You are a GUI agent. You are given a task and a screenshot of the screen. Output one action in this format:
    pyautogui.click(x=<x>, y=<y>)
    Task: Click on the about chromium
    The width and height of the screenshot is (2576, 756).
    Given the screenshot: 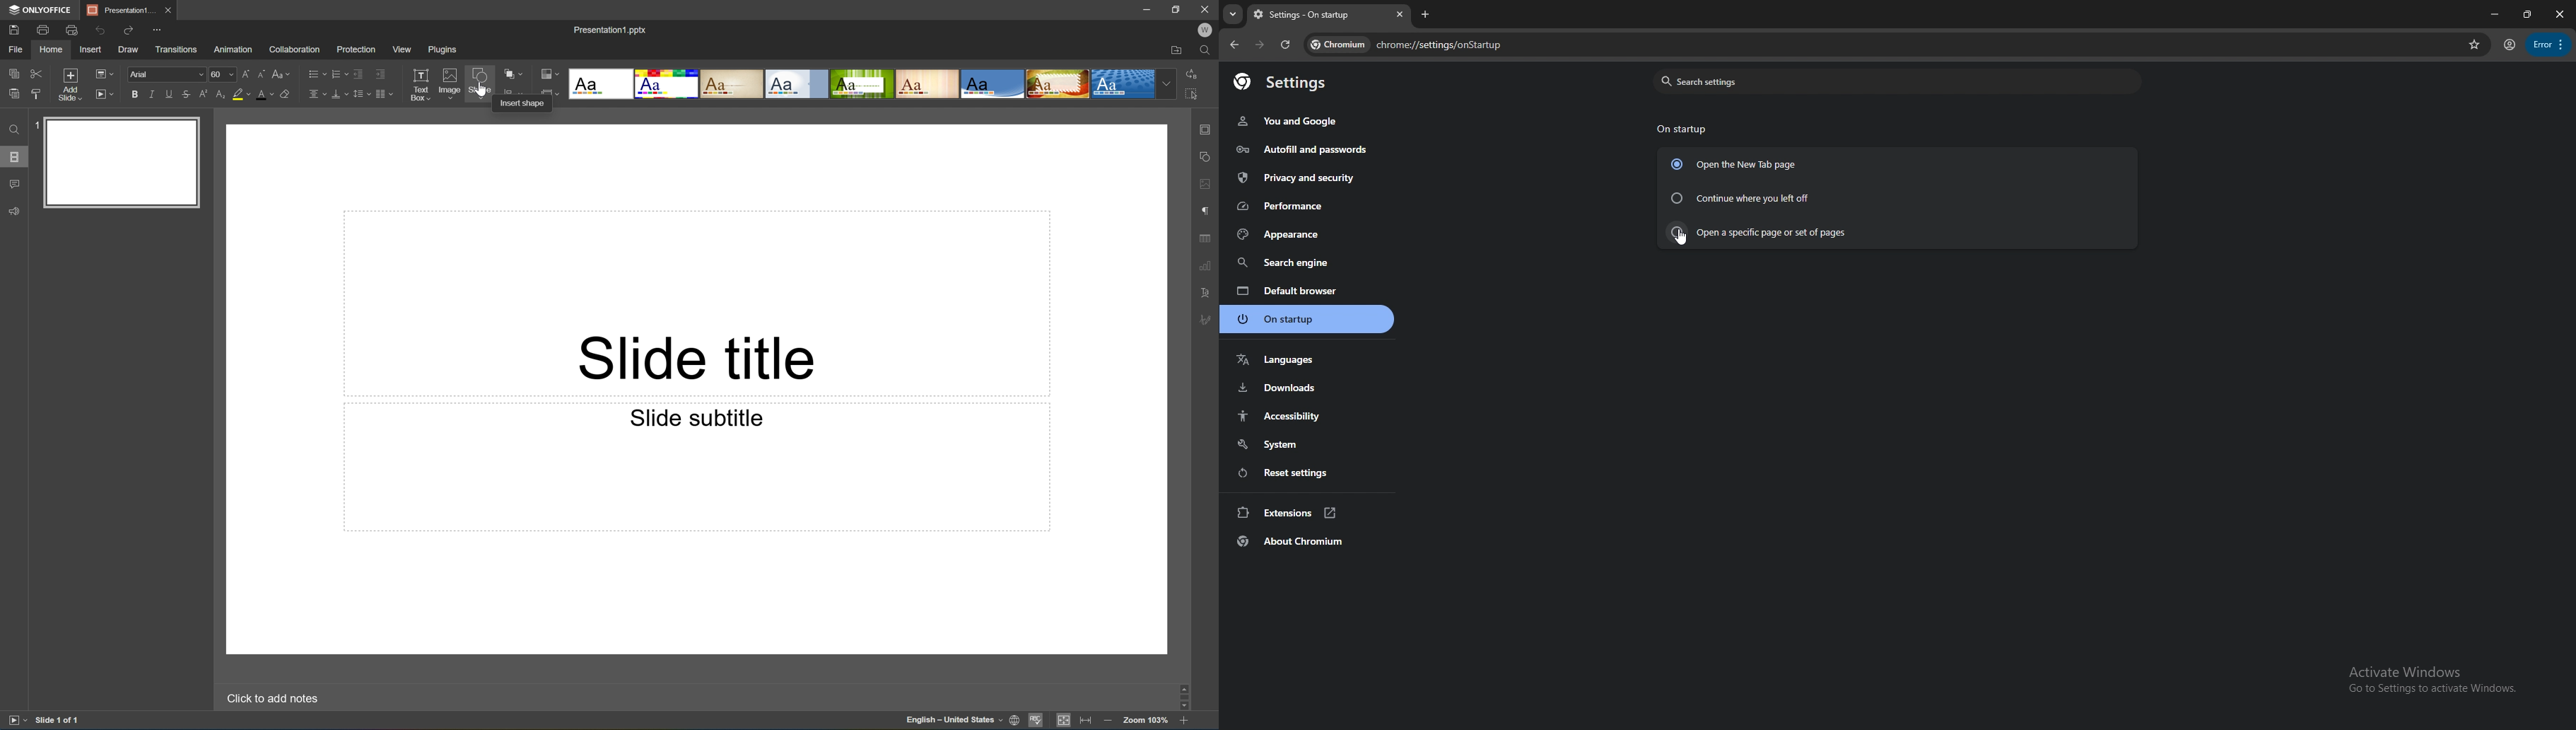 What is the action you would take?
    pyautogui.click(x=1308, y=541)
    